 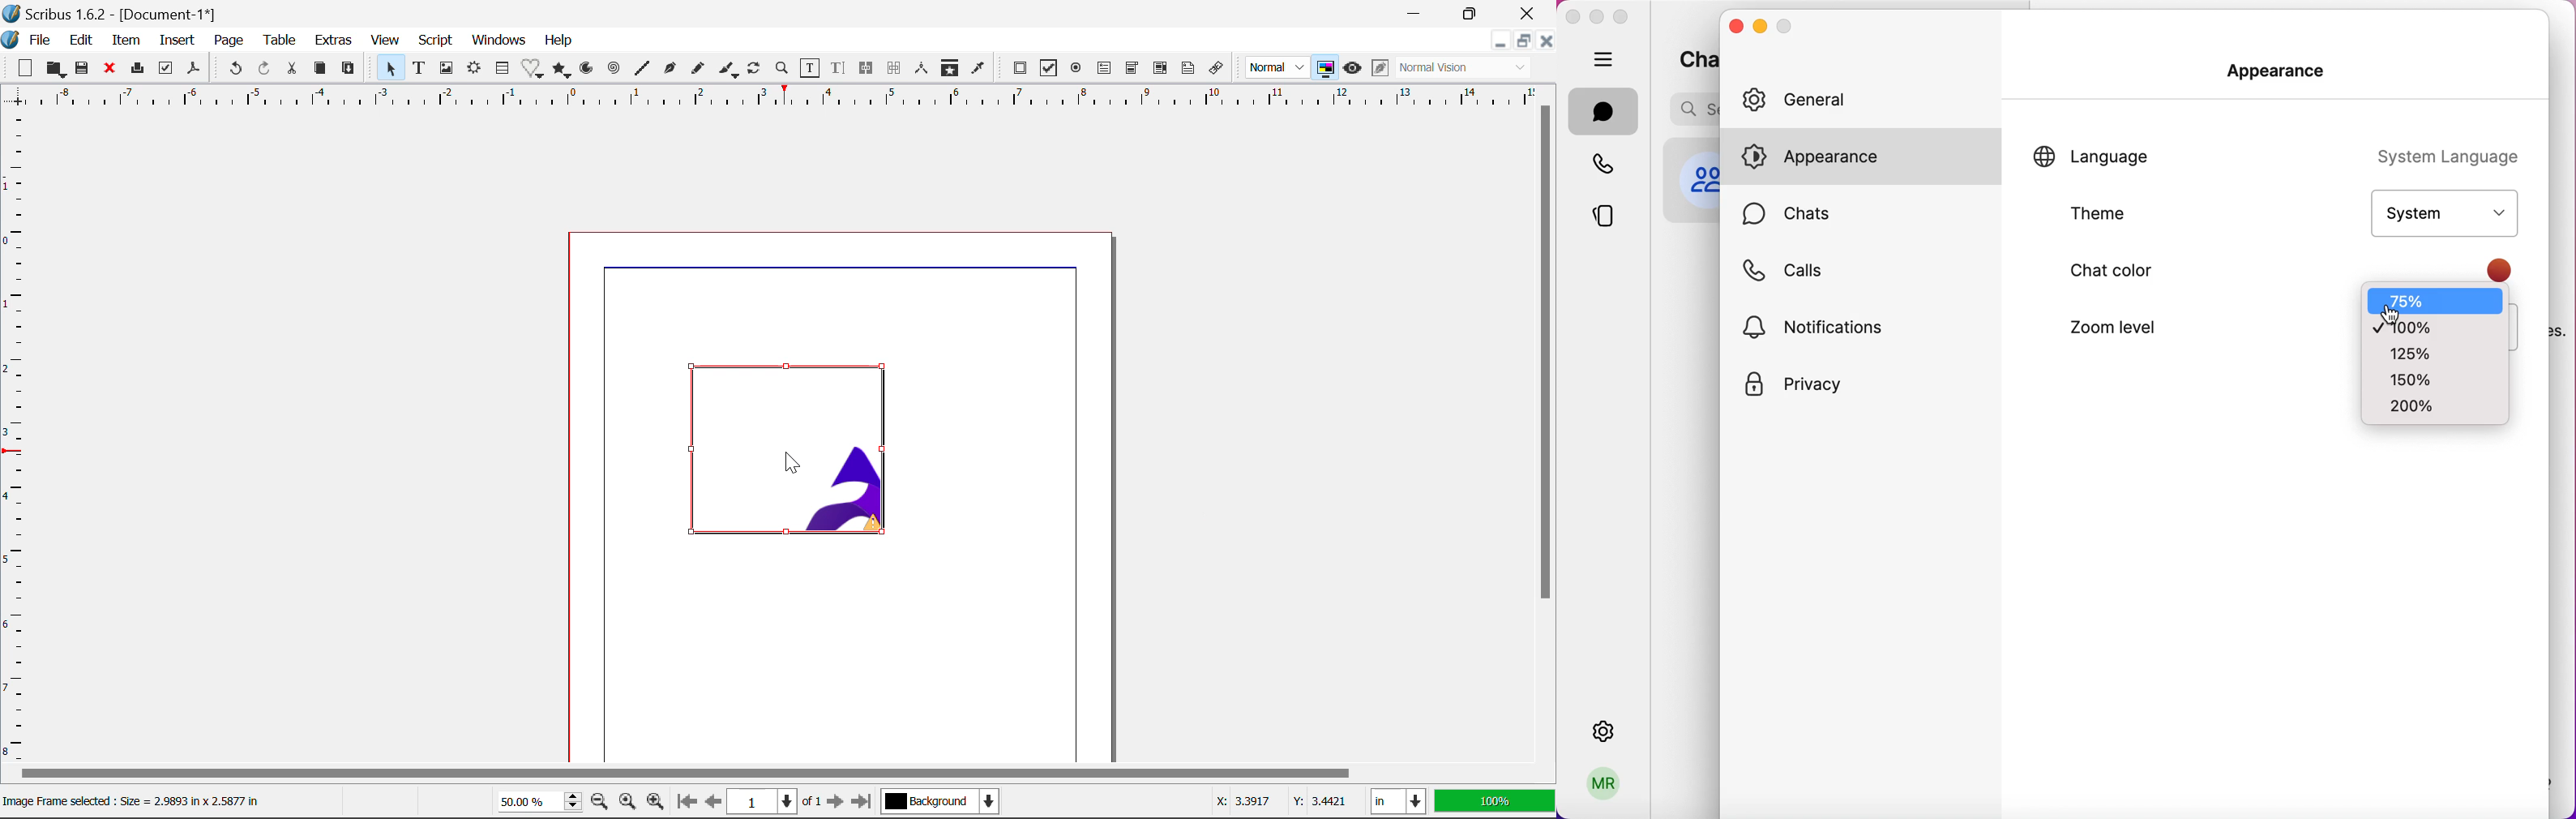 I want to click on Application Information, so click(x=138, y=803).